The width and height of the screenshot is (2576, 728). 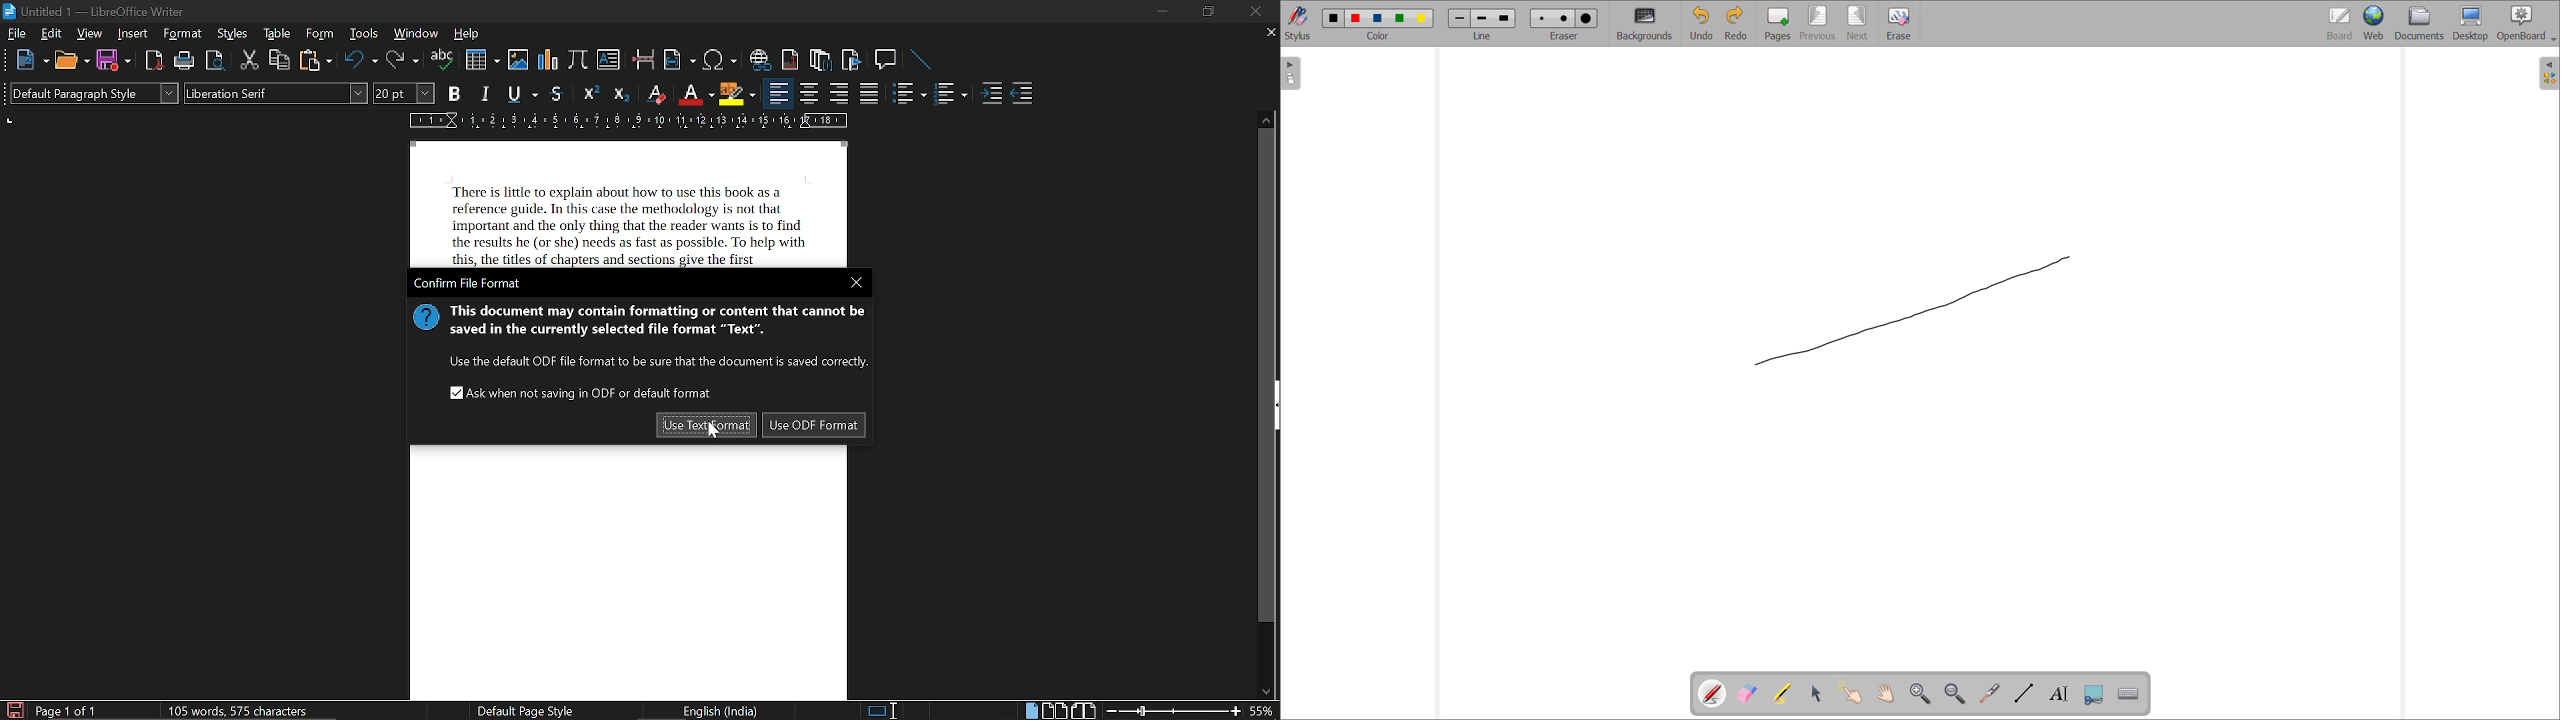 I want to click on save, so click(x=113, y=59).